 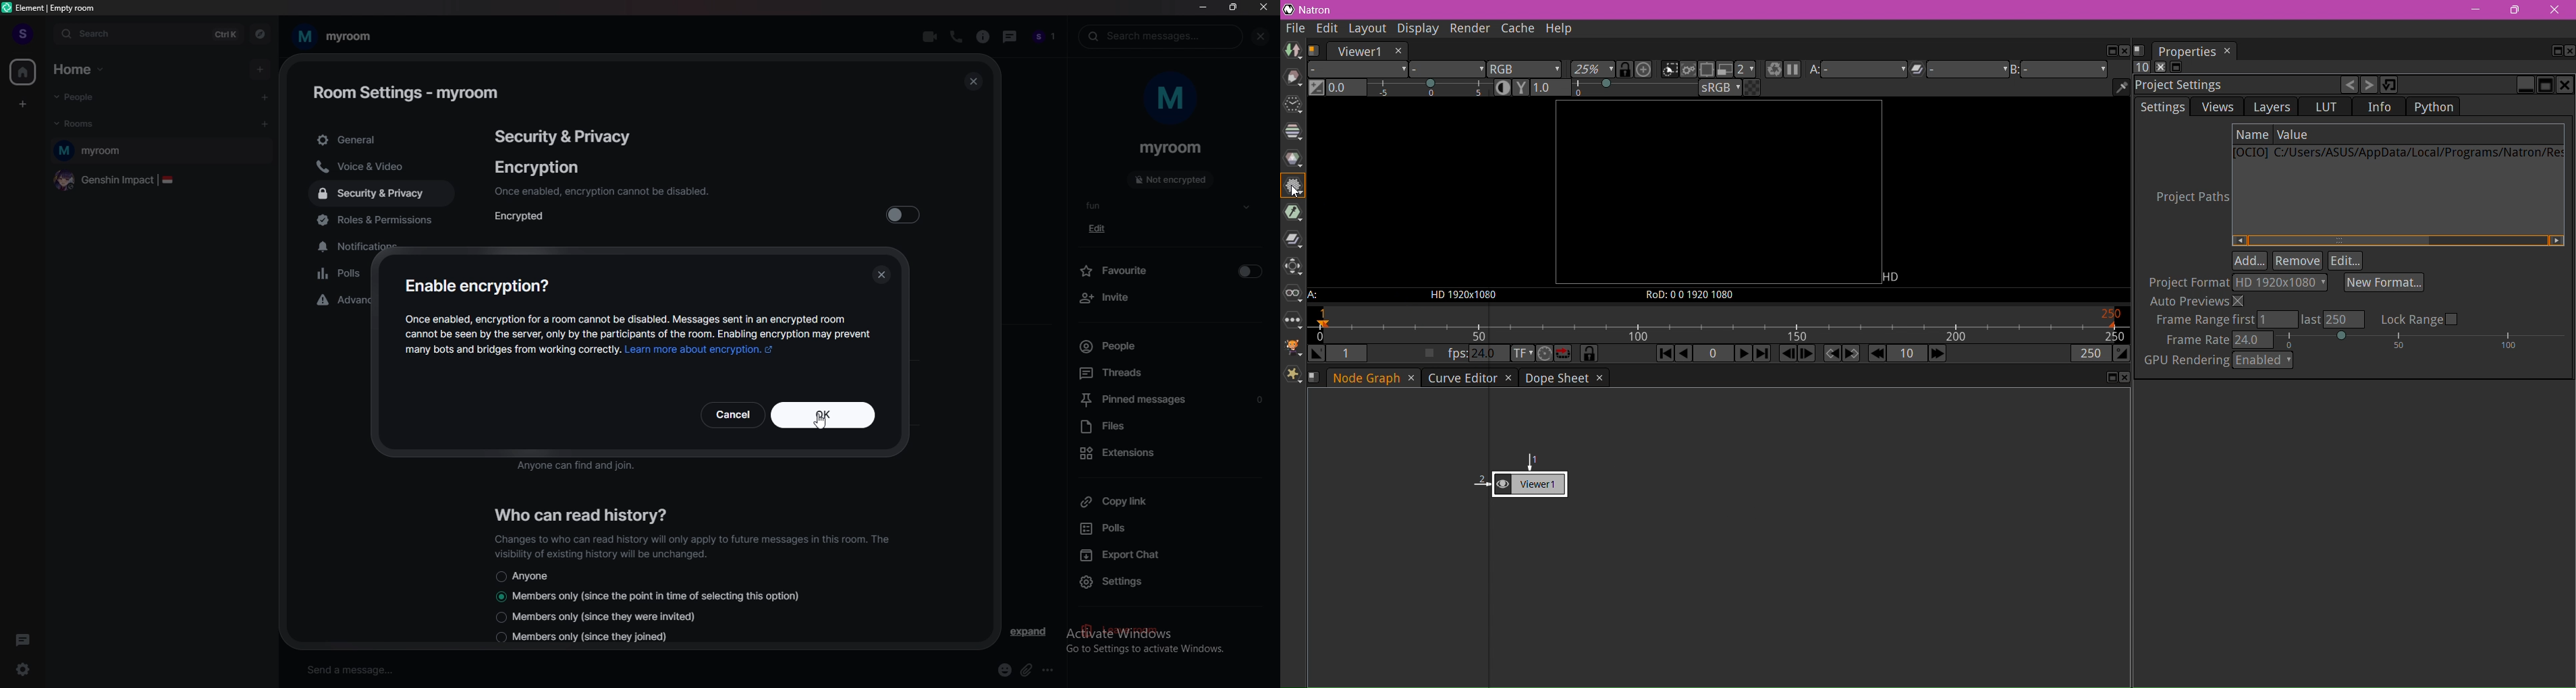 What do you see at coordinates (1806, 354) in the screenshot?
I see `Next frame` at bounding box center [1806, 354].